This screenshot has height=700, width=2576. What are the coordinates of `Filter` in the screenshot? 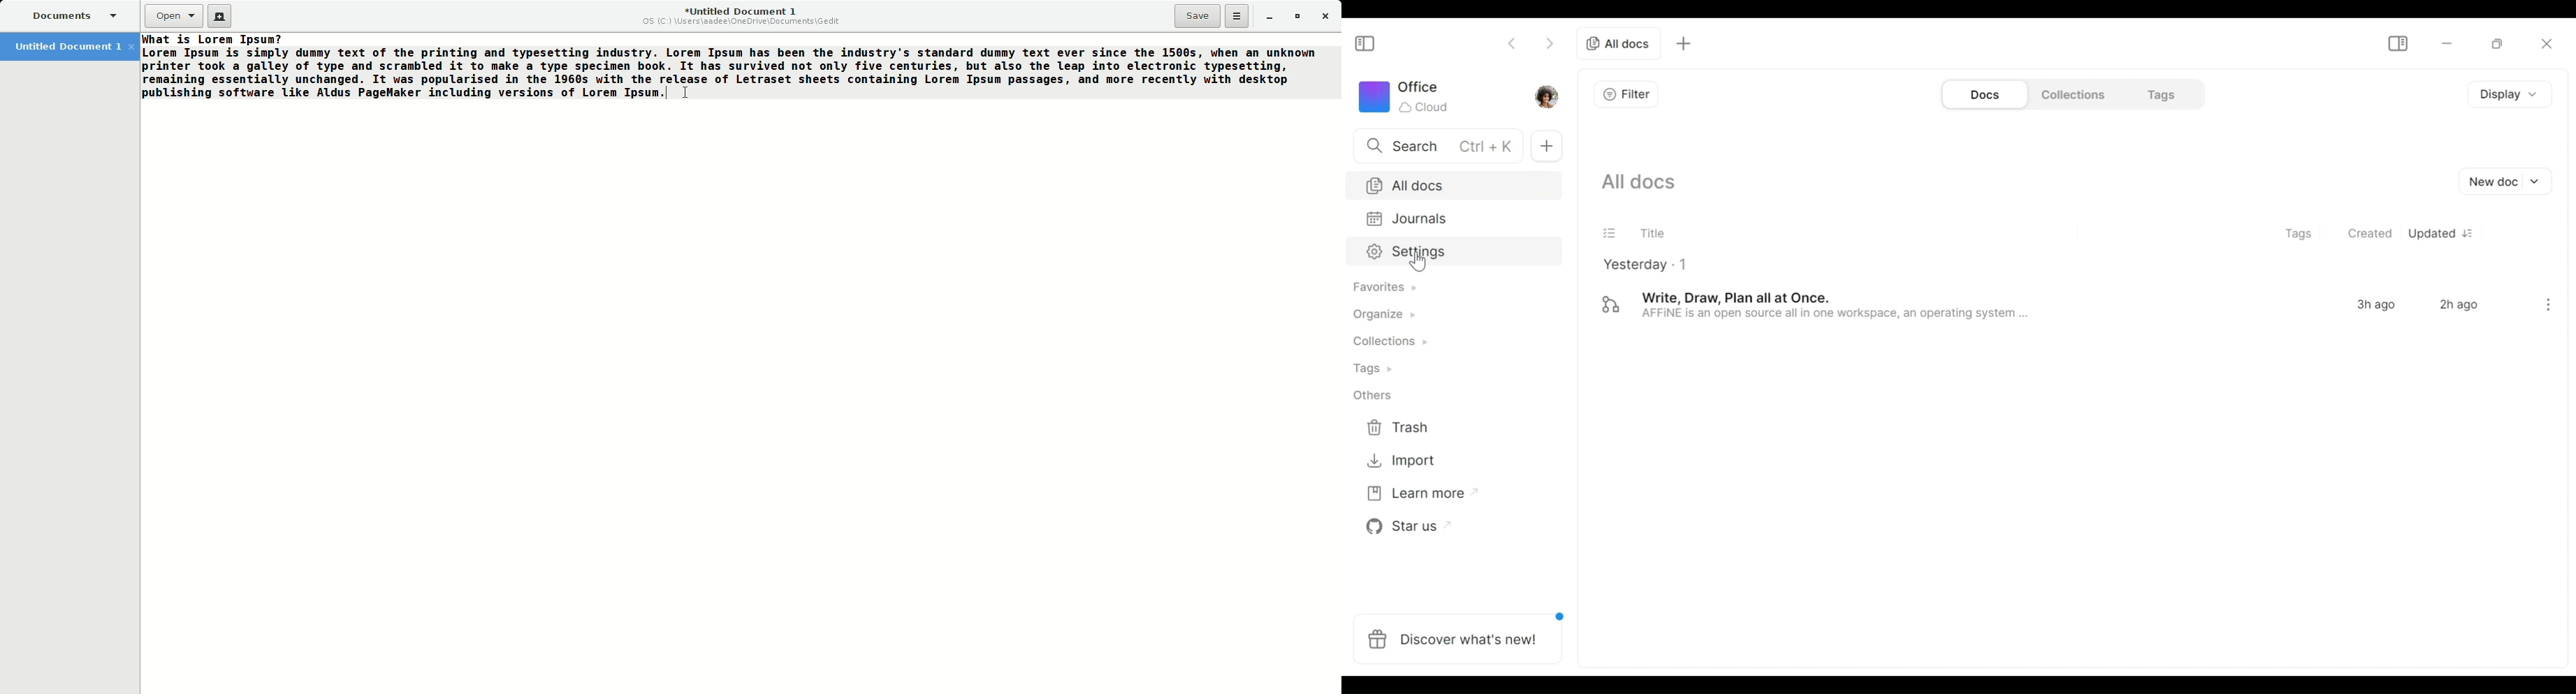 It's located at (1625, 94).